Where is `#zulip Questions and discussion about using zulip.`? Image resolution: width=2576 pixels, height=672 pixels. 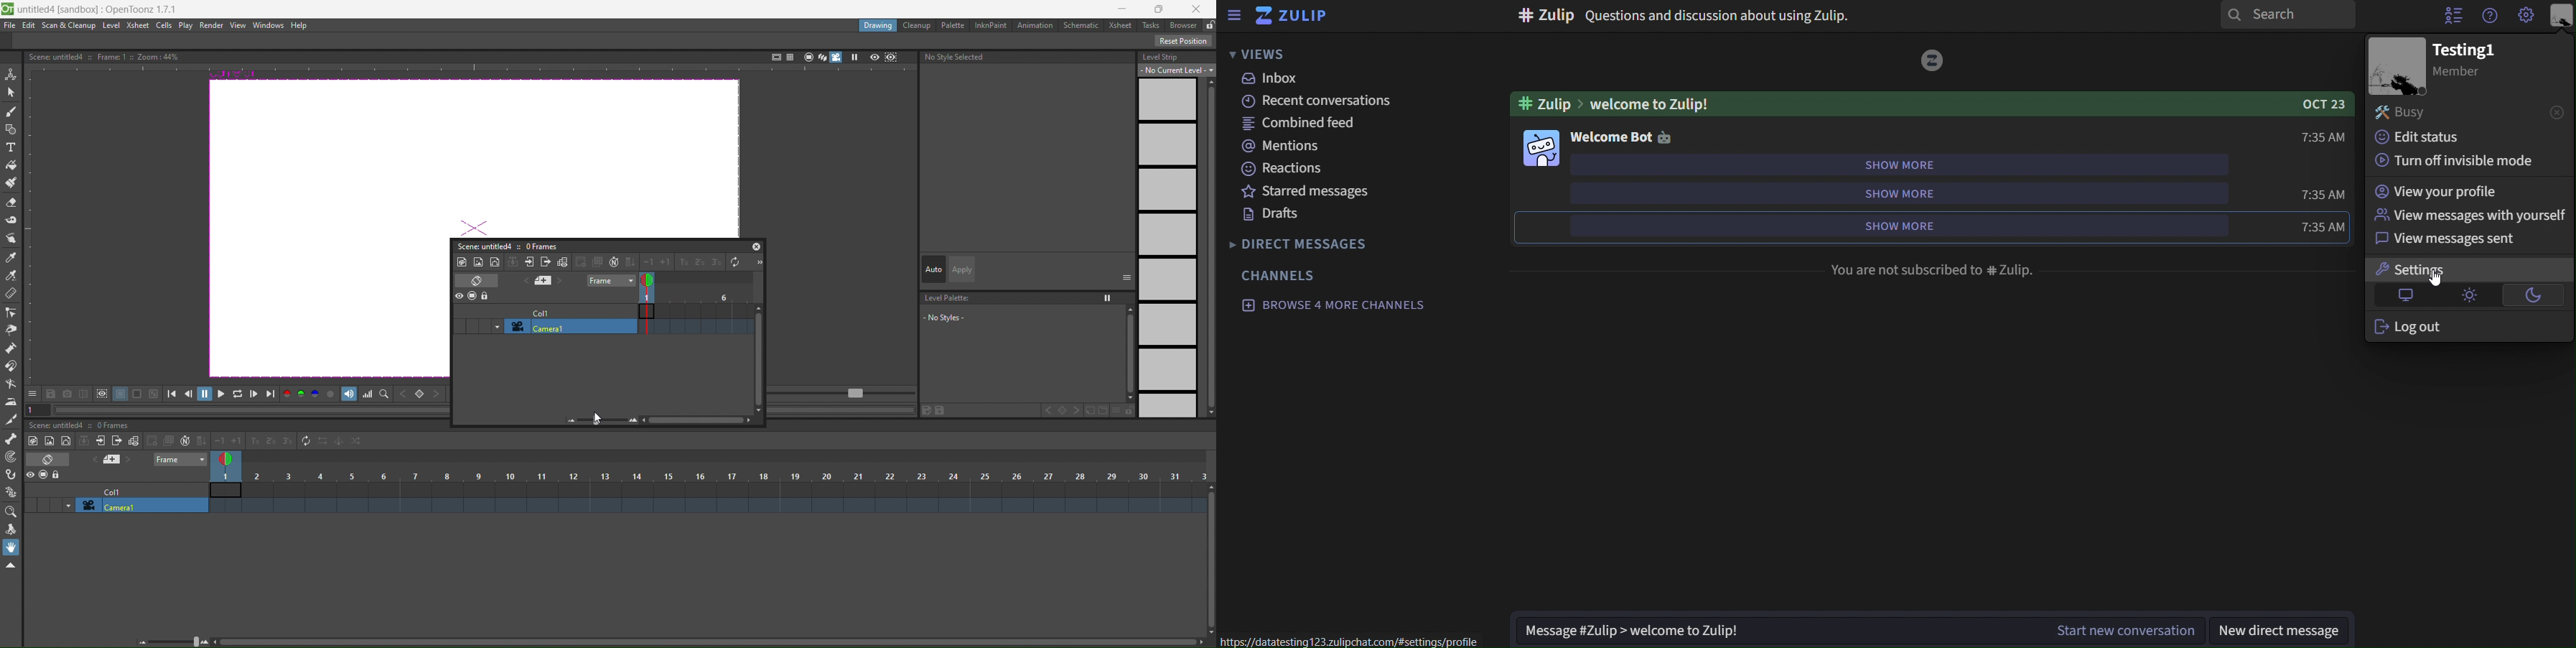 #zulip Questions and discussion about using zulip. is located at coordinates (1688, 14).